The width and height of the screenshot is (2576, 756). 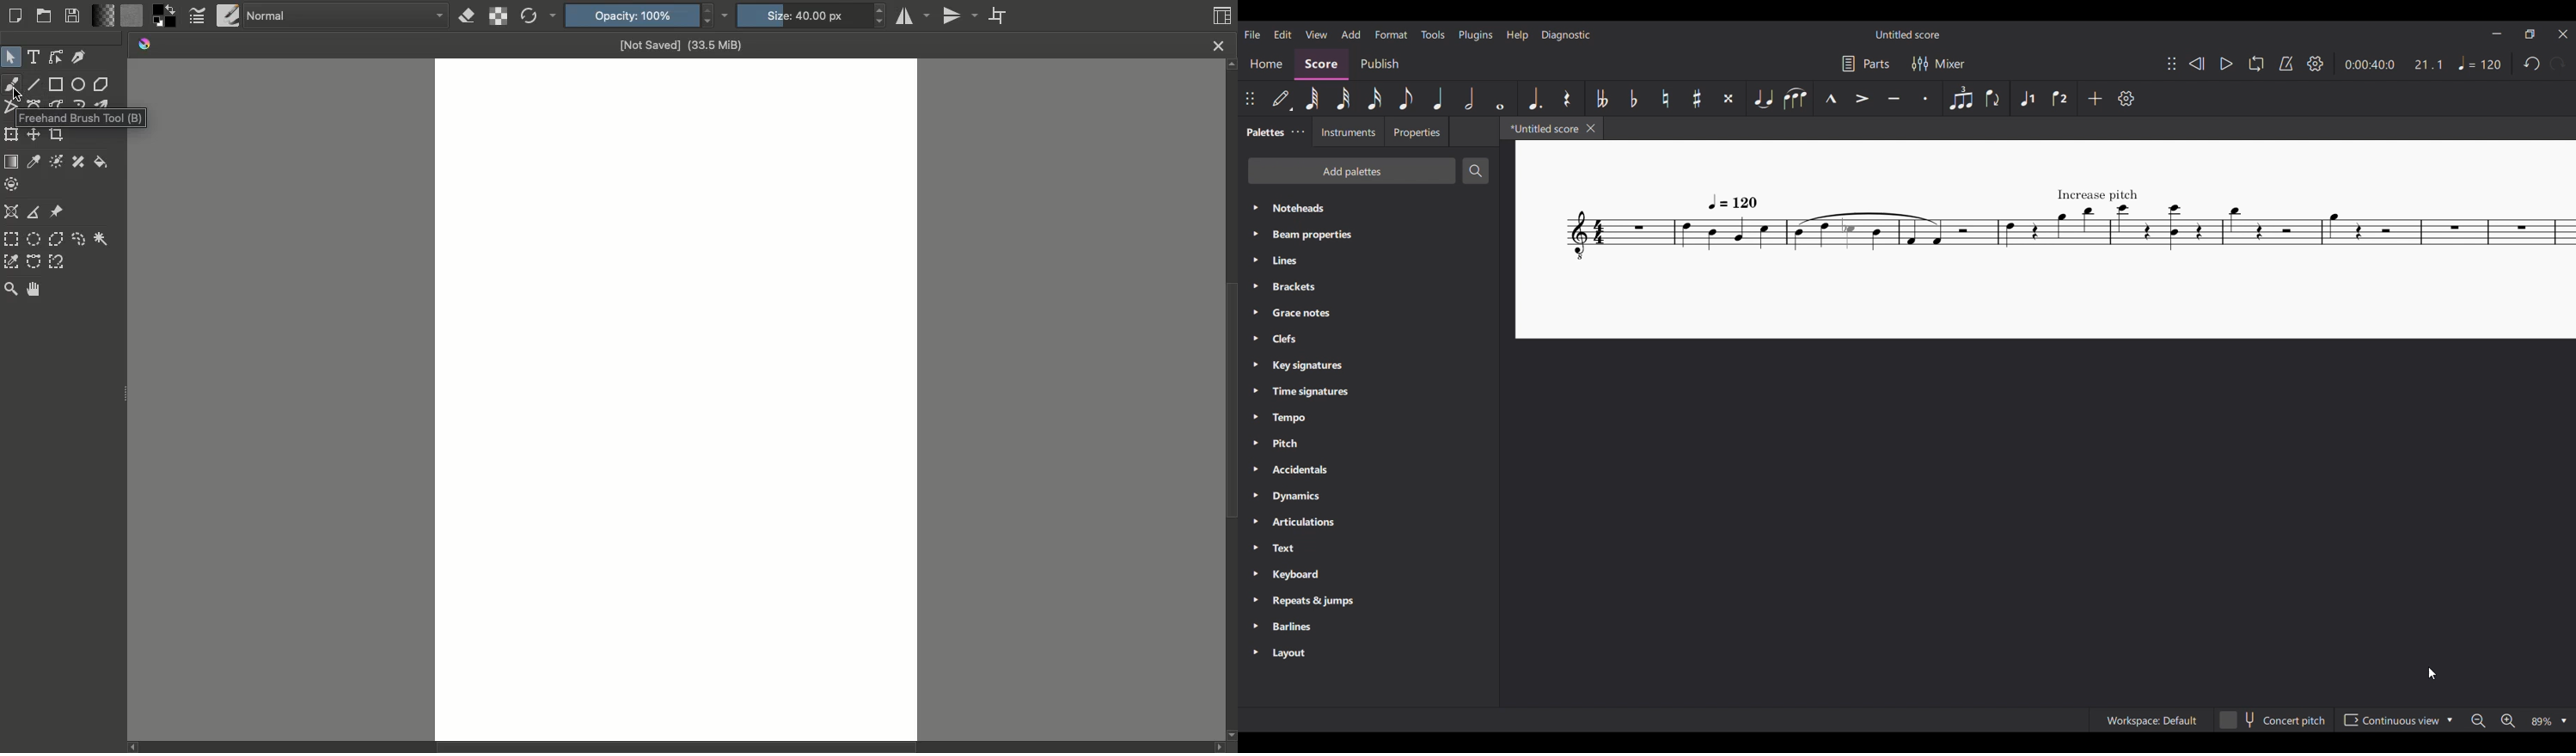 I want to click on 16th note, so click(x=1374, y=98).